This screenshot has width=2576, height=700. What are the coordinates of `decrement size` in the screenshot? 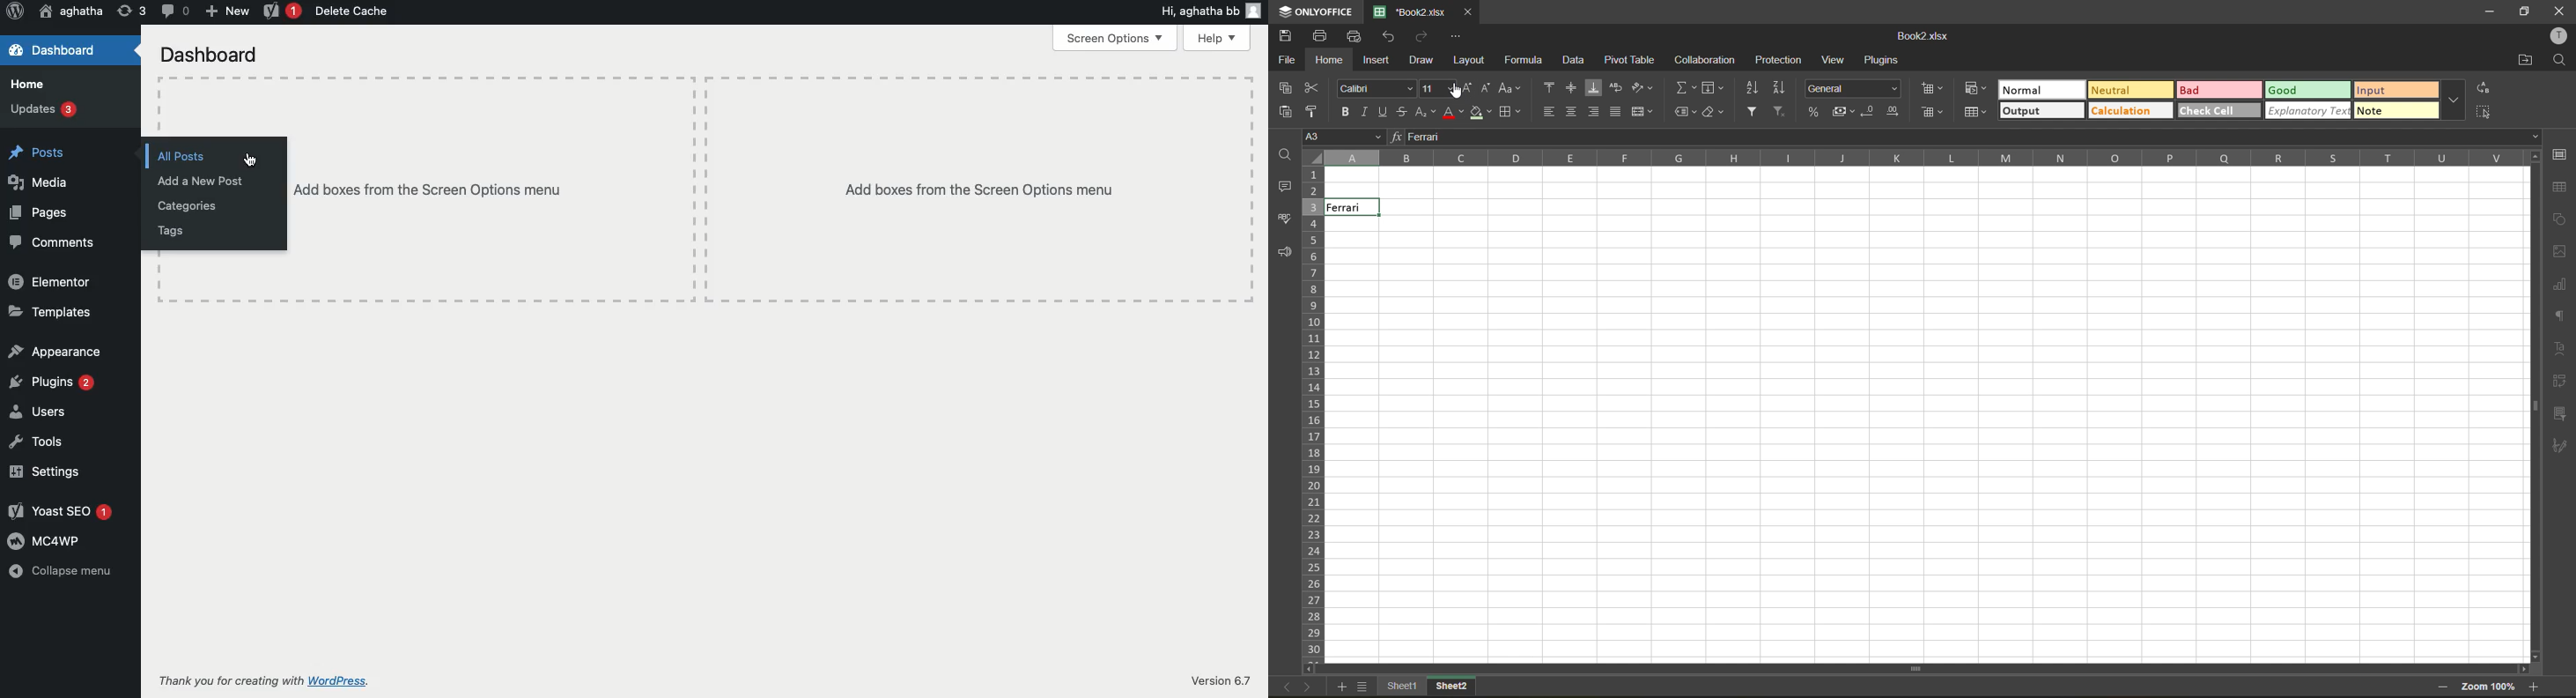 It's located at (1489, 88).